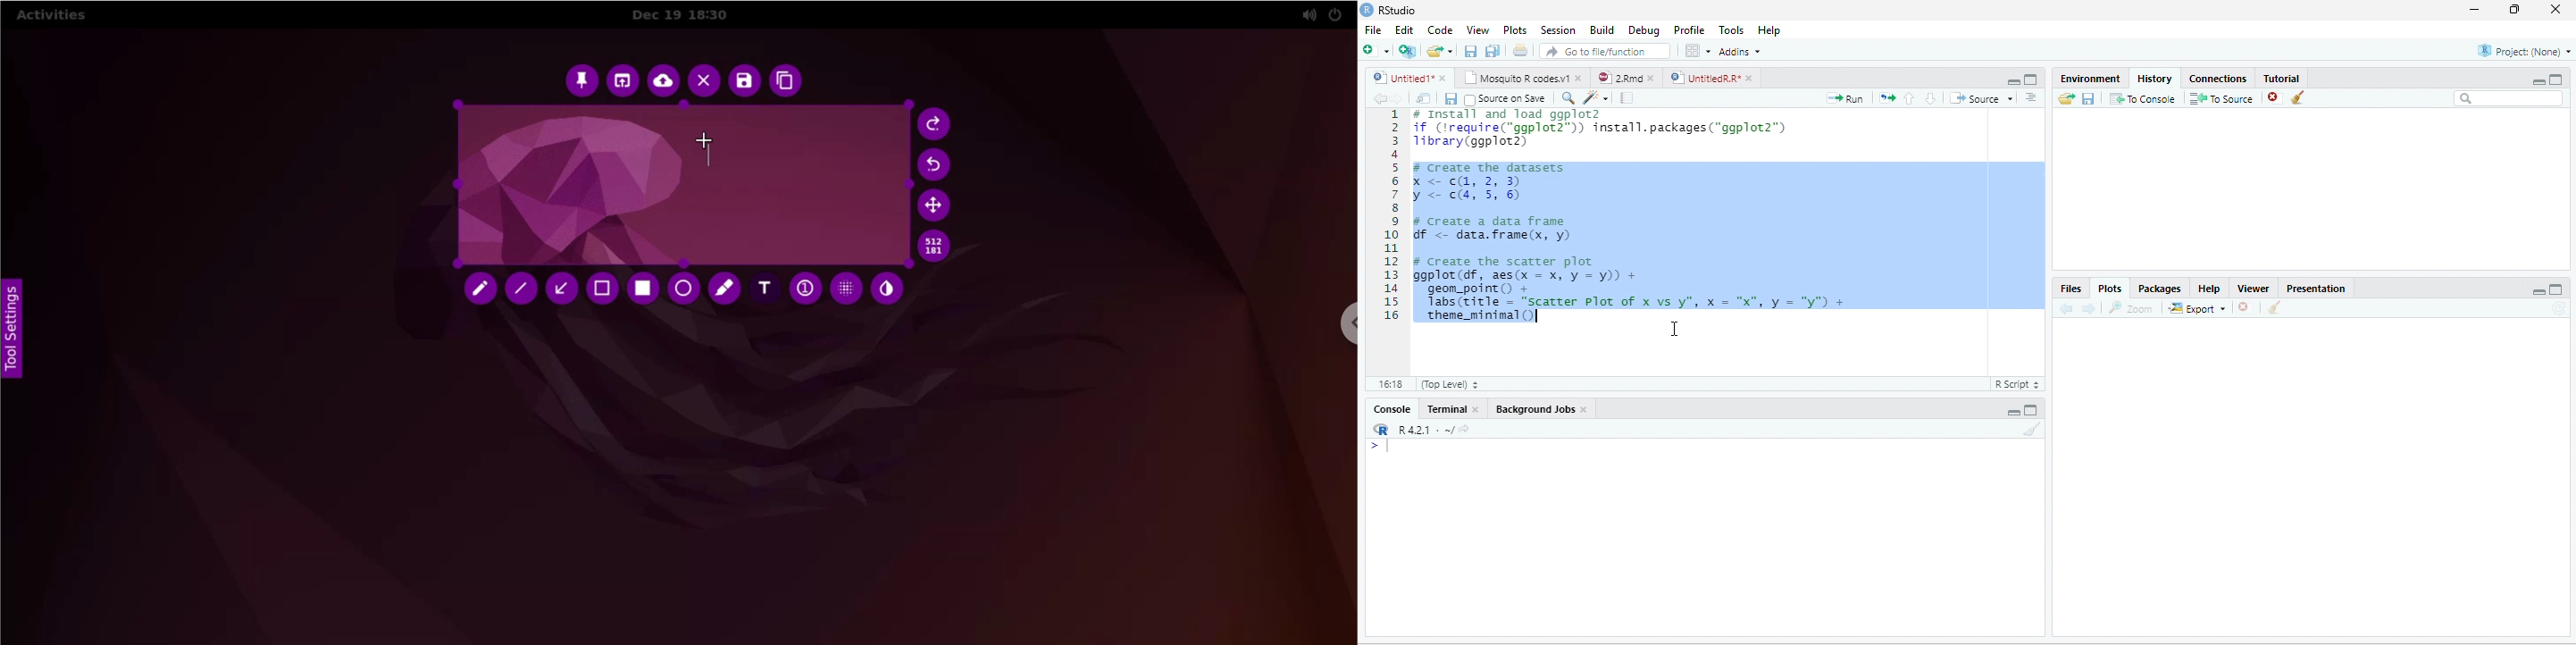 The height and width of the screenshot is (672, 2576). I want to click on Show document outline, so click(2031, 96).